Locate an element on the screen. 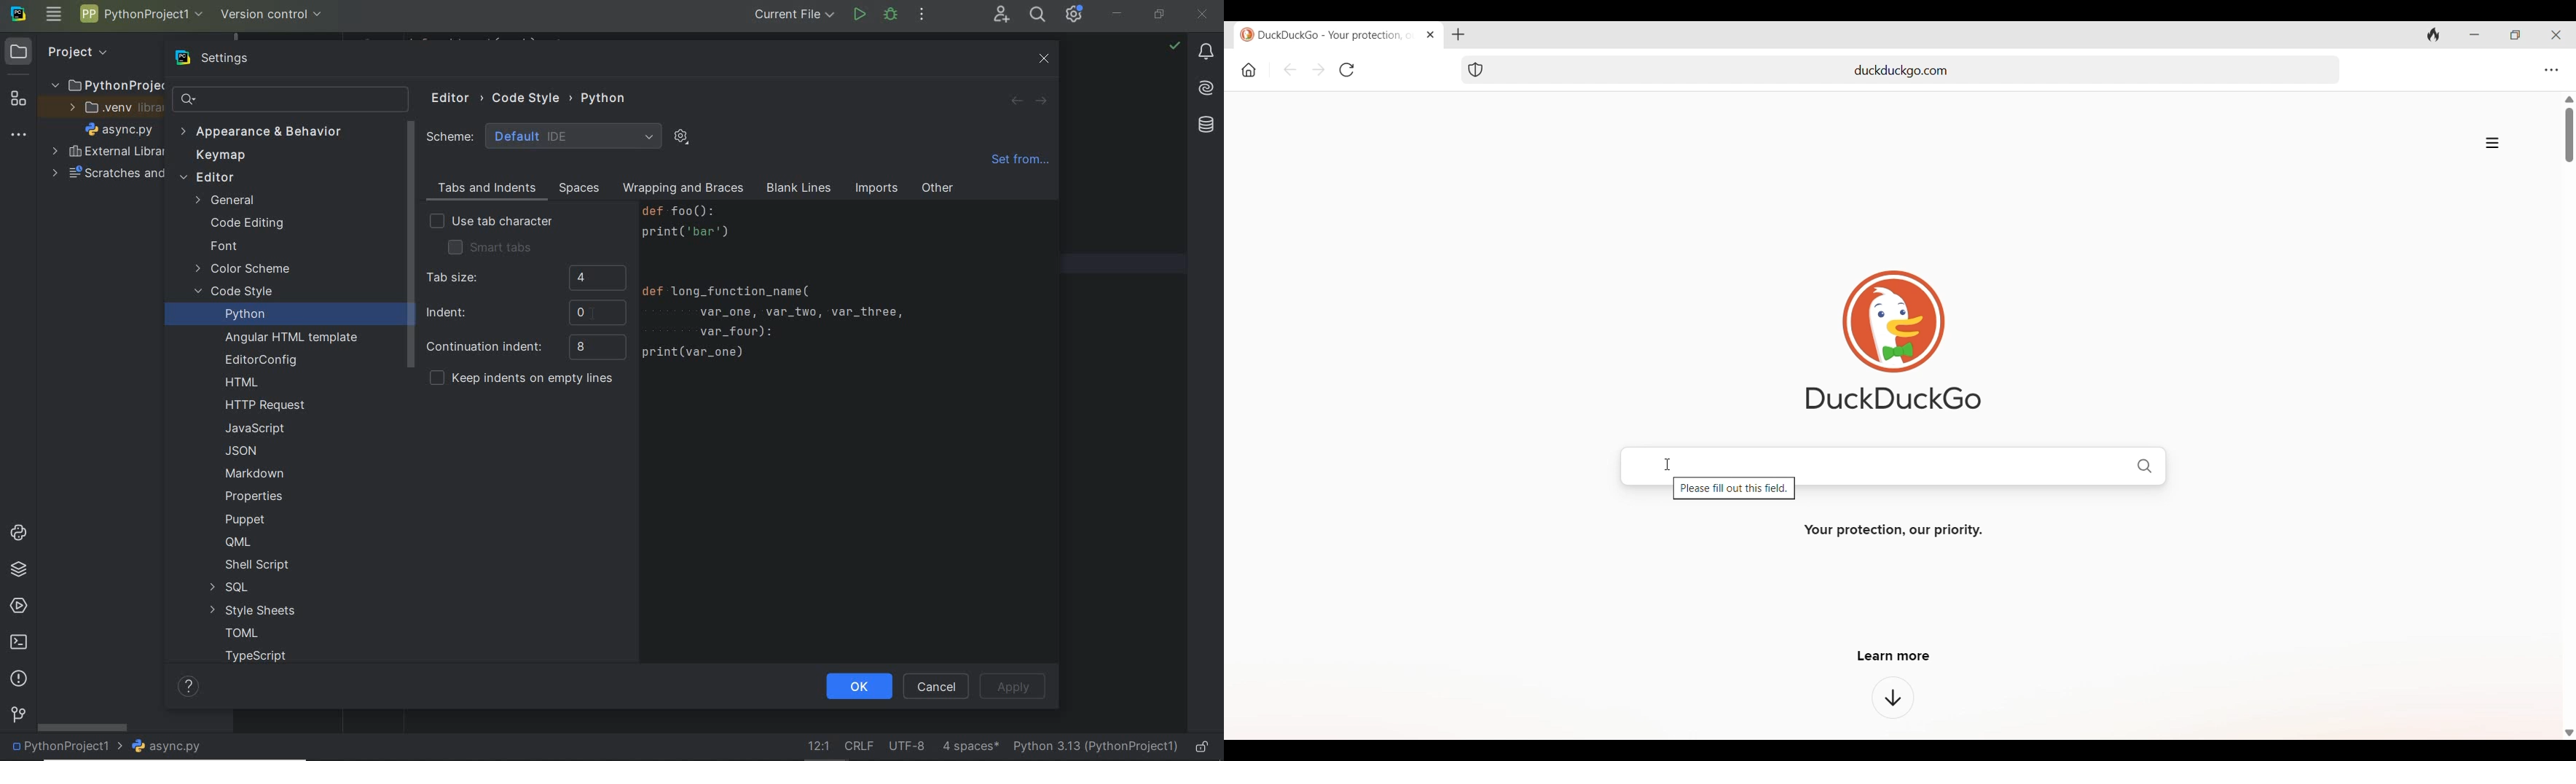 The width and height of the screenshot is (2576, 784). DuckDuckGo logo and name is located at coordinates (1894, 340).